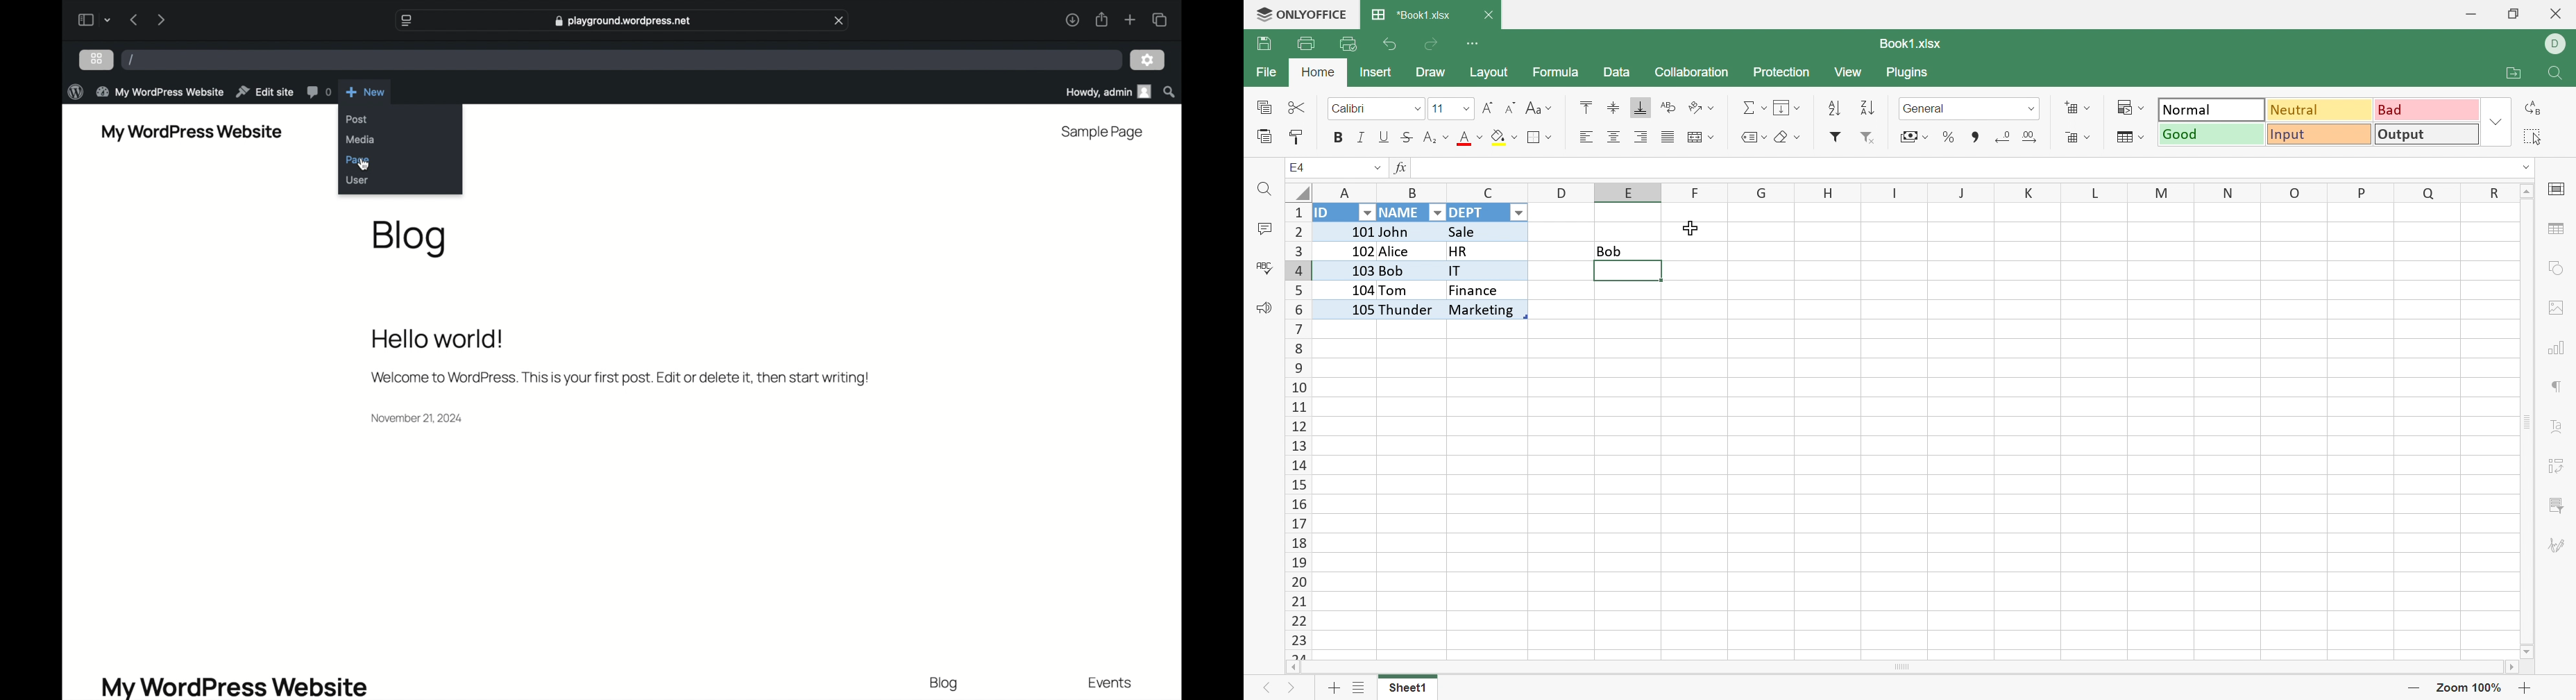 The width and height of the screenshot is (2576, 700). Describe the element at coordinates (1260, 308) in the screenshot. I see `Feedback & Support` at that location.